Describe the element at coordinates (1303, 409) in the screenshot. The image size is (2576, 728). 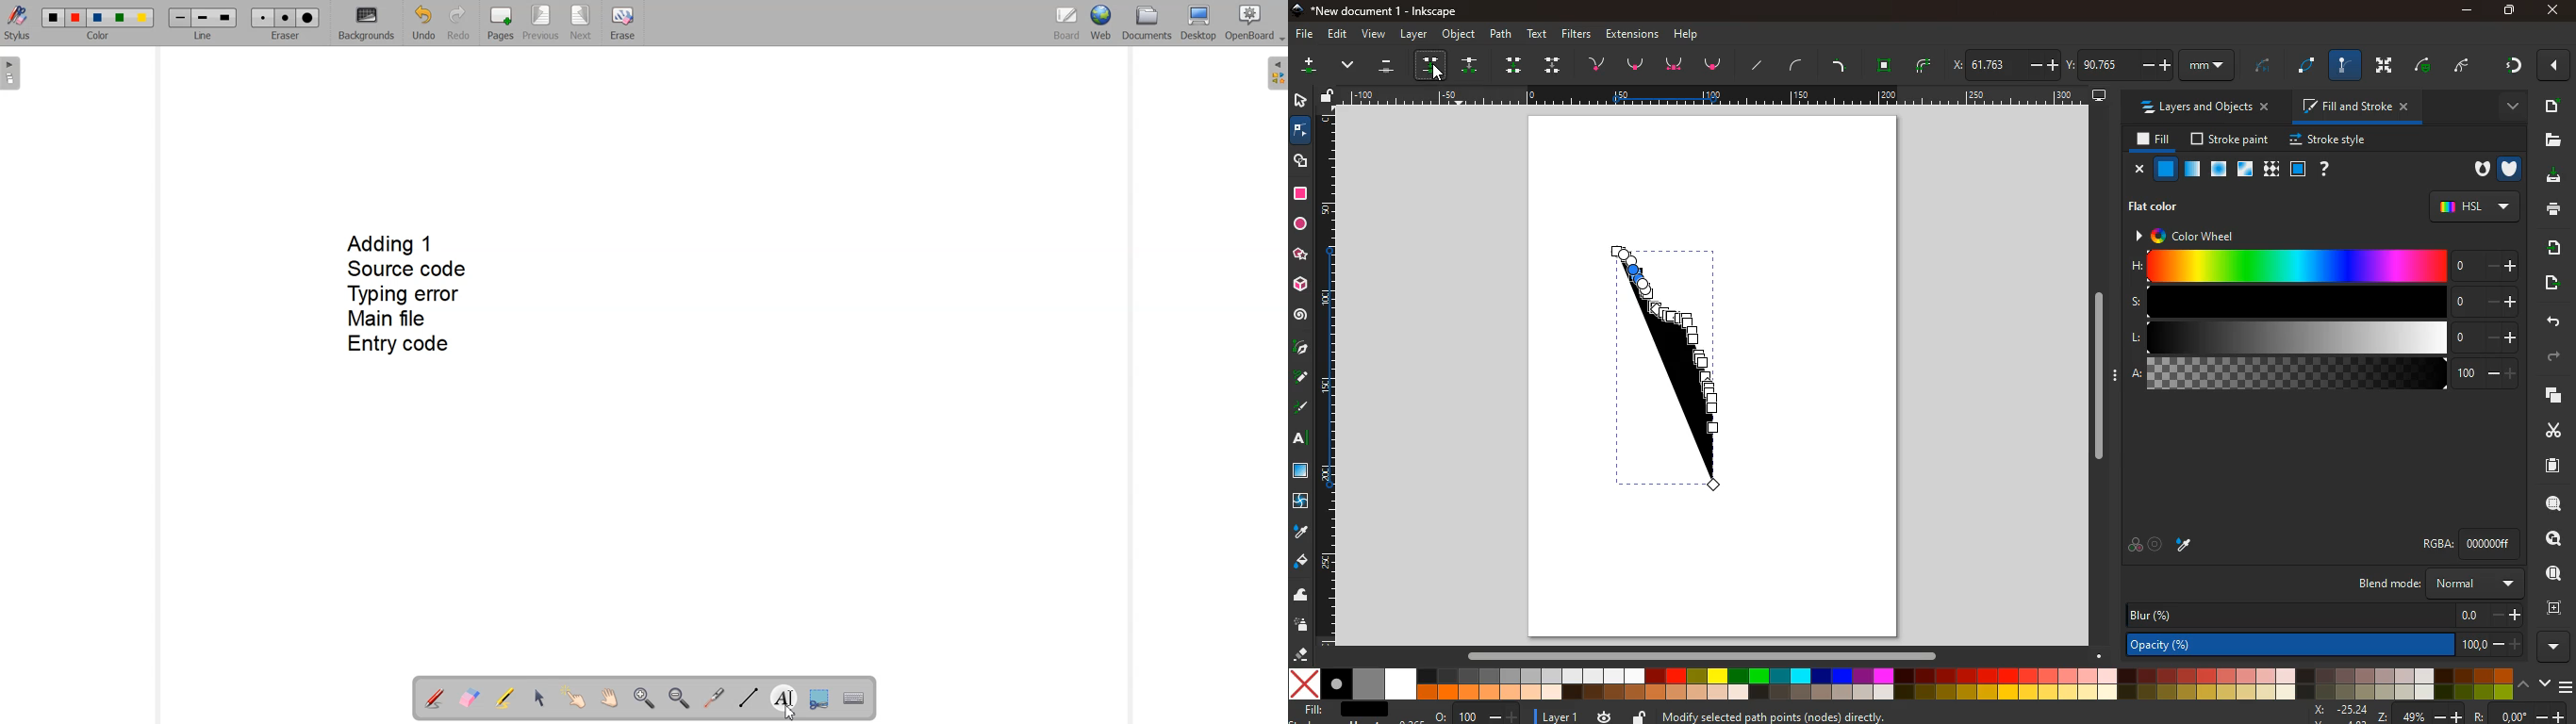
I see `pencil tool` at that location.